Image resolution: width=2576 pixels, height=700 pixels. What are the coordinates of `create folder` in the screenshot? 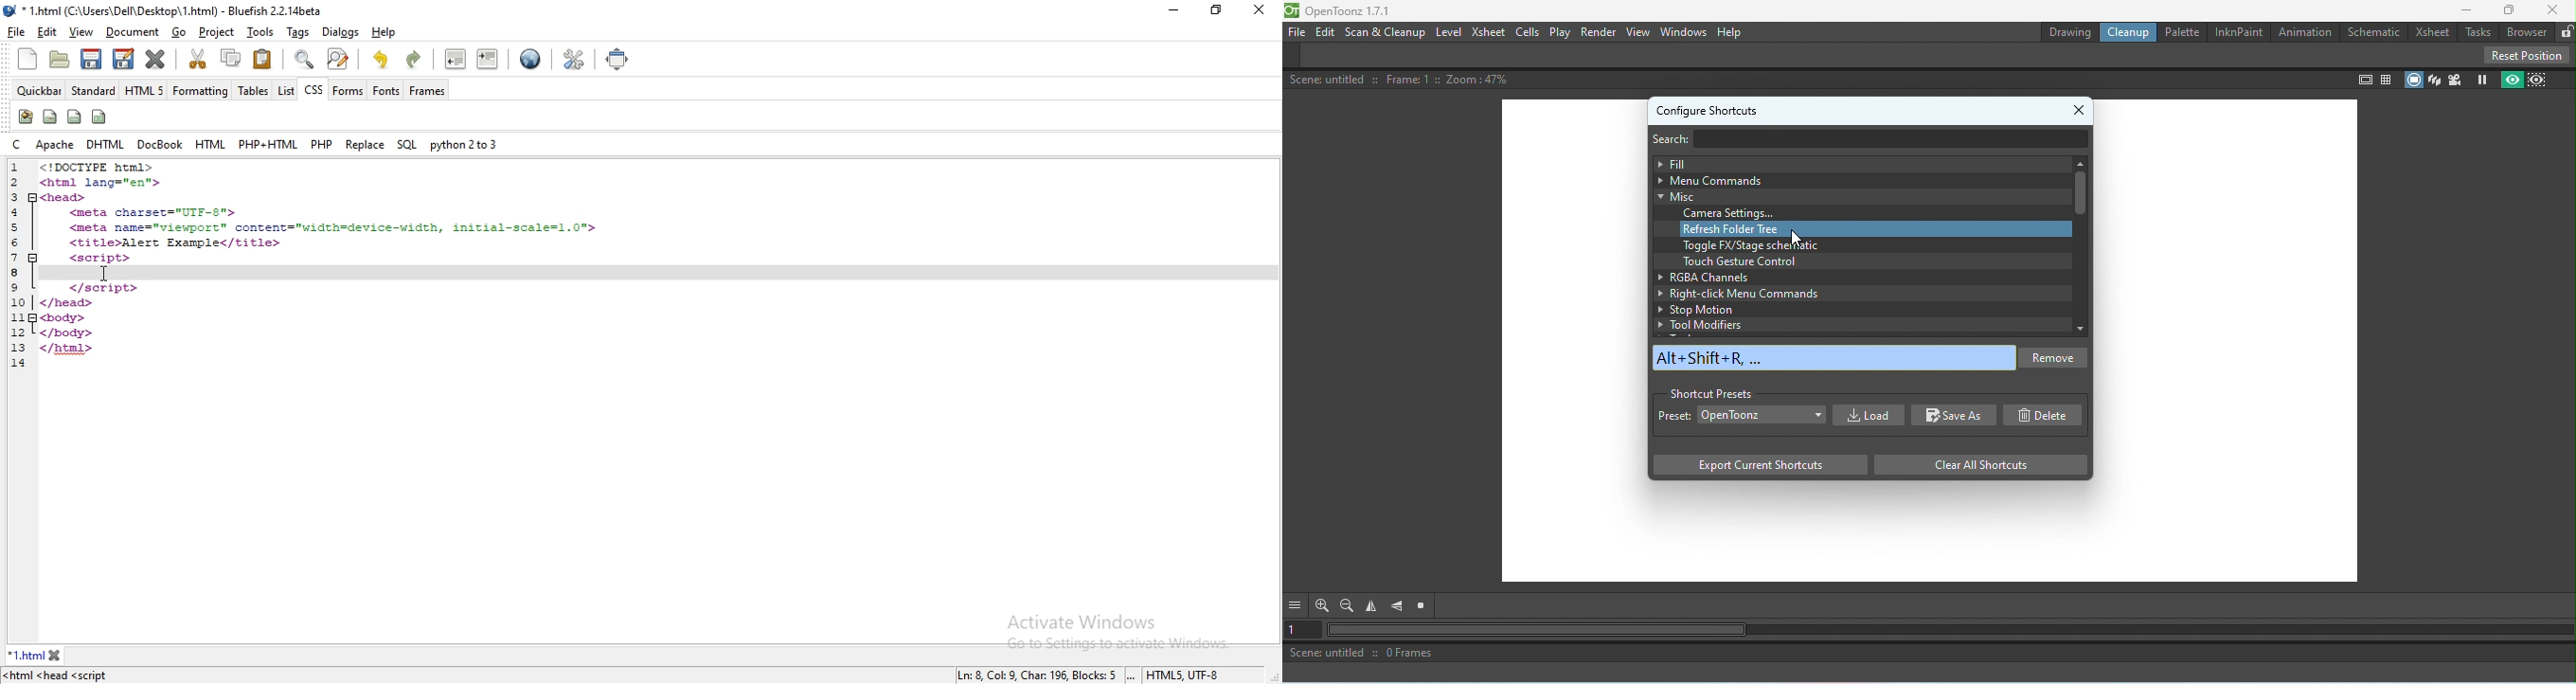 It's located at (61, 60).